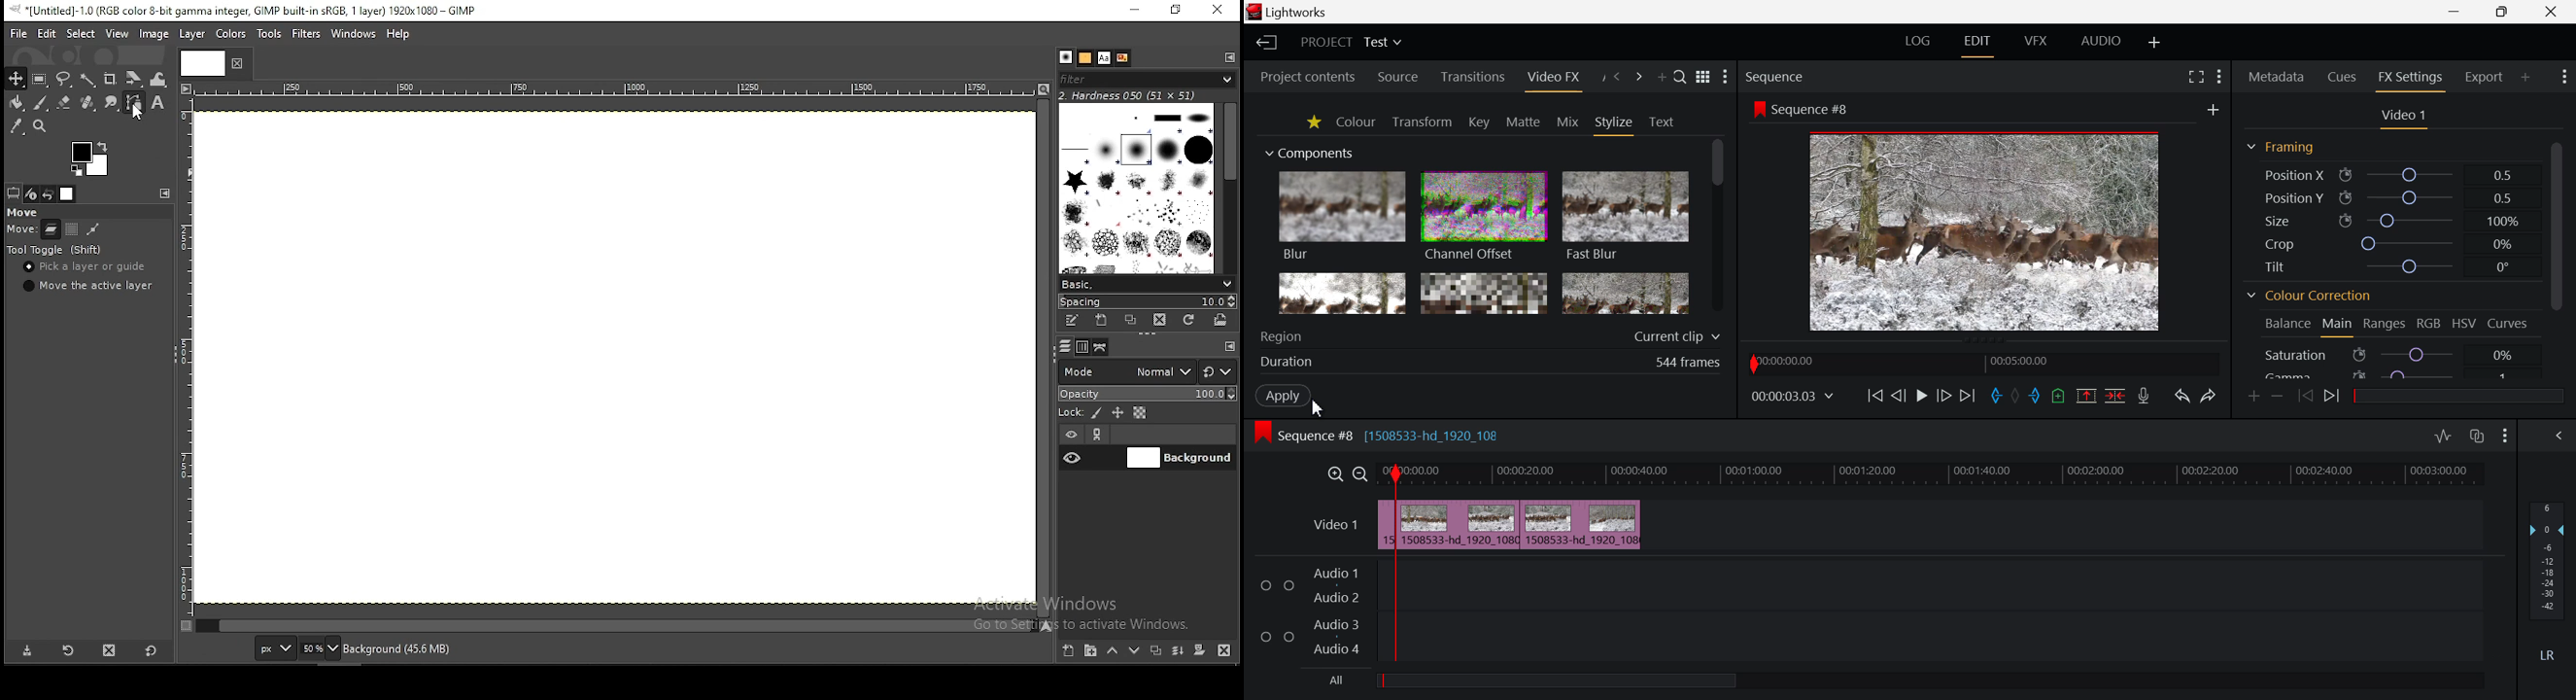 The height and width of the screenshot is (700, 2576). I want to click on Remove keyframe, so click(2278, 396).